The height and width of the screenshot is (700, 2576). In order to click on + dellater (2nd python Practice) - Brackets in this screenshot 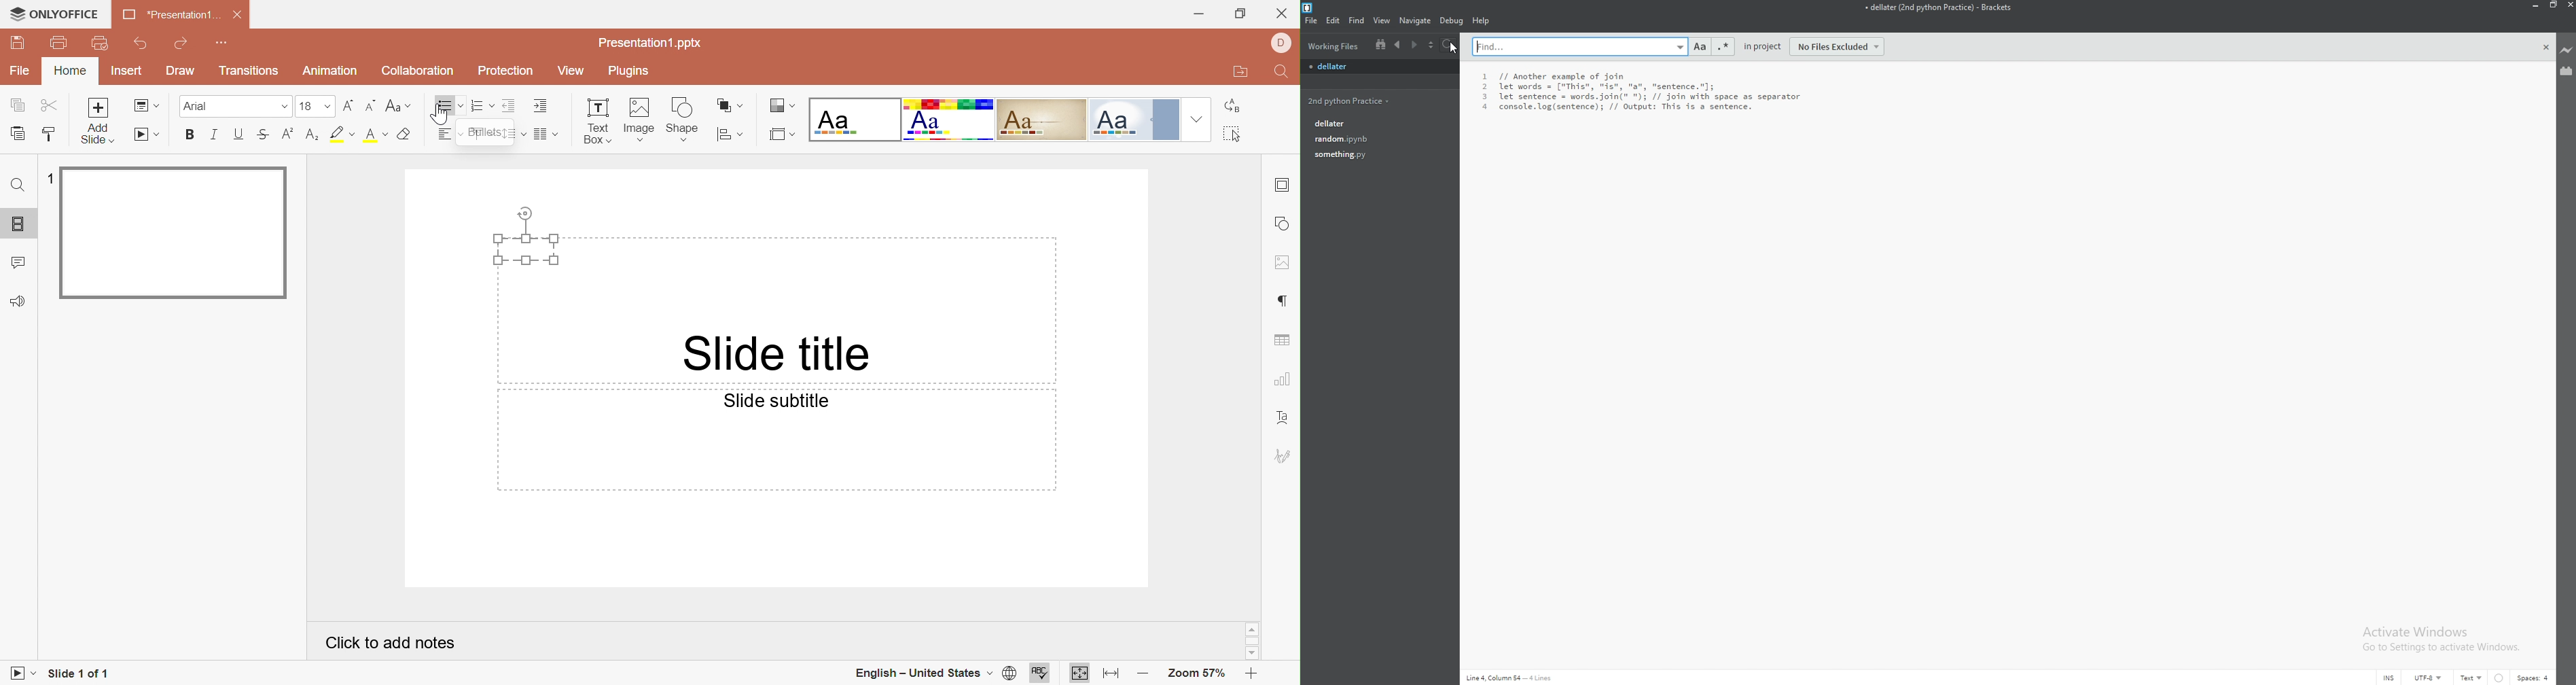, I will do `click(1949, 14)`.